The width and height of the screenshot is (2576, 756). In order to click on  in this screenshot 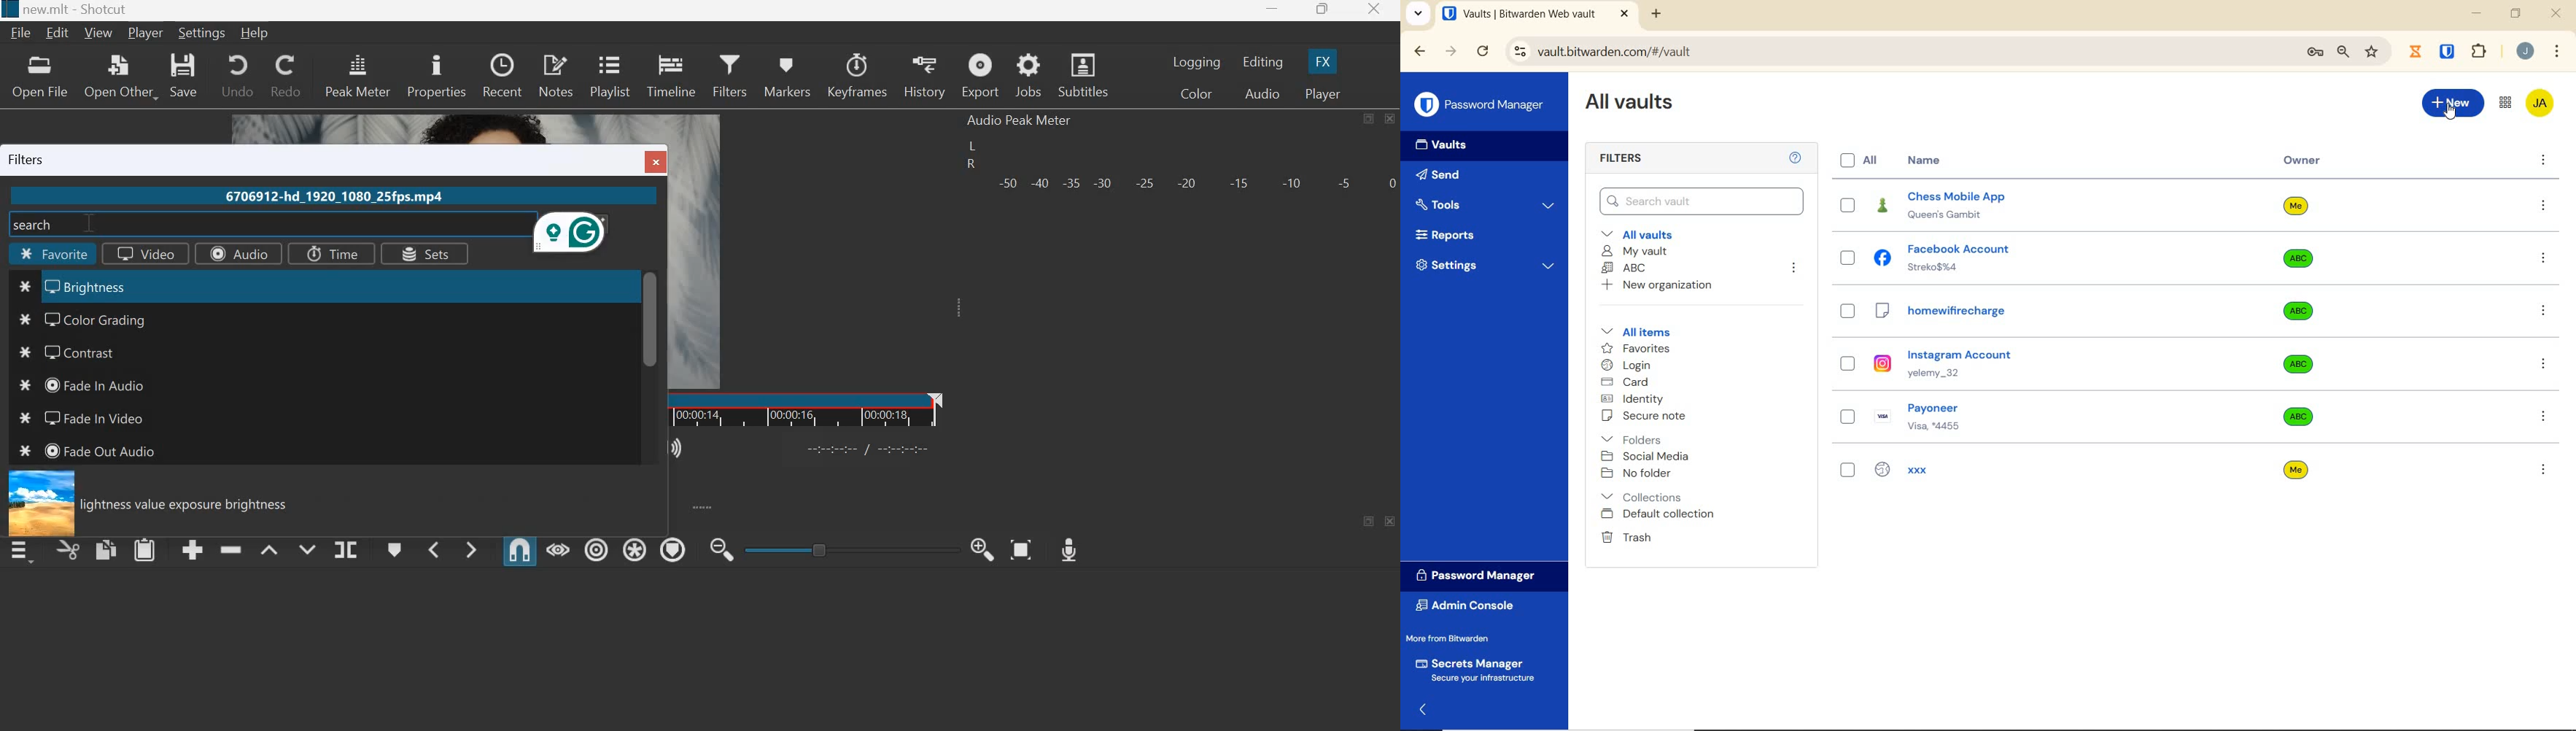, I will do `click(9, 9)`.